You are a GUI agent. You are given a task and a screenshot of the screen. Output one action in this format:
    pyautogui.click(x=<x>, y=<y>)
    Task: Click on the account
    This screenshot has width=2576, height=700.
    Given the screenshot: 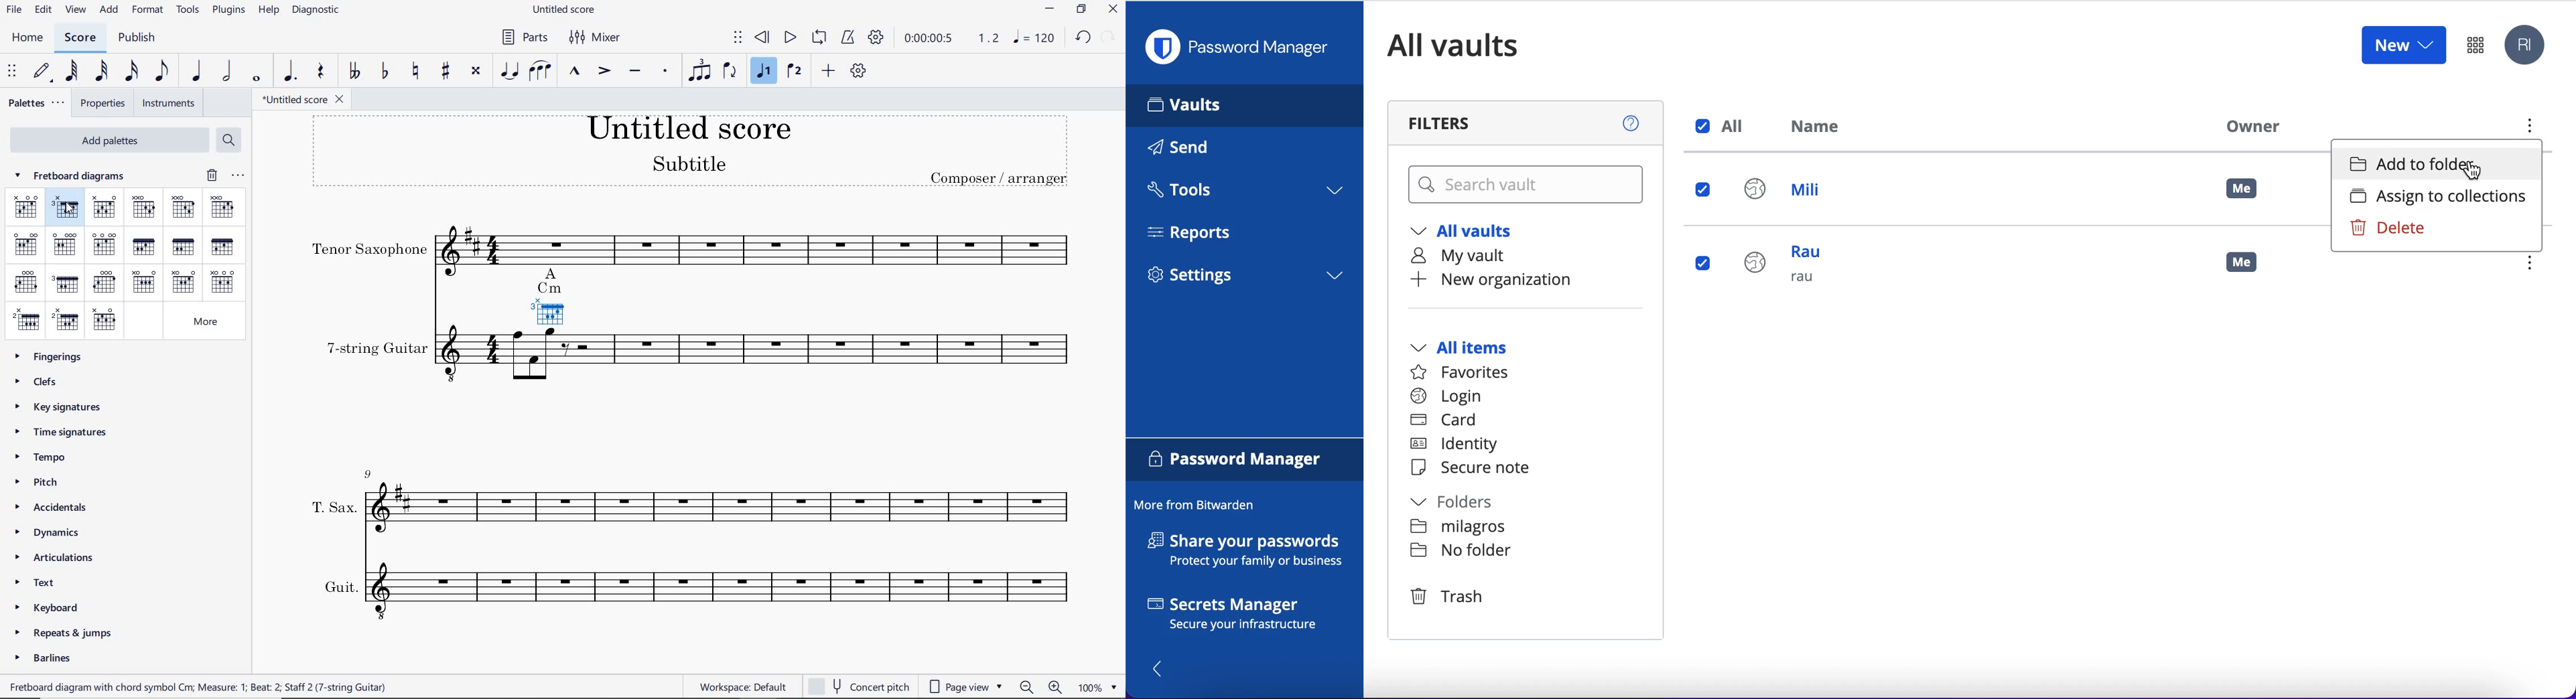 What is the action you would take?
    pyautogui.click(x=2528, y=46)
    